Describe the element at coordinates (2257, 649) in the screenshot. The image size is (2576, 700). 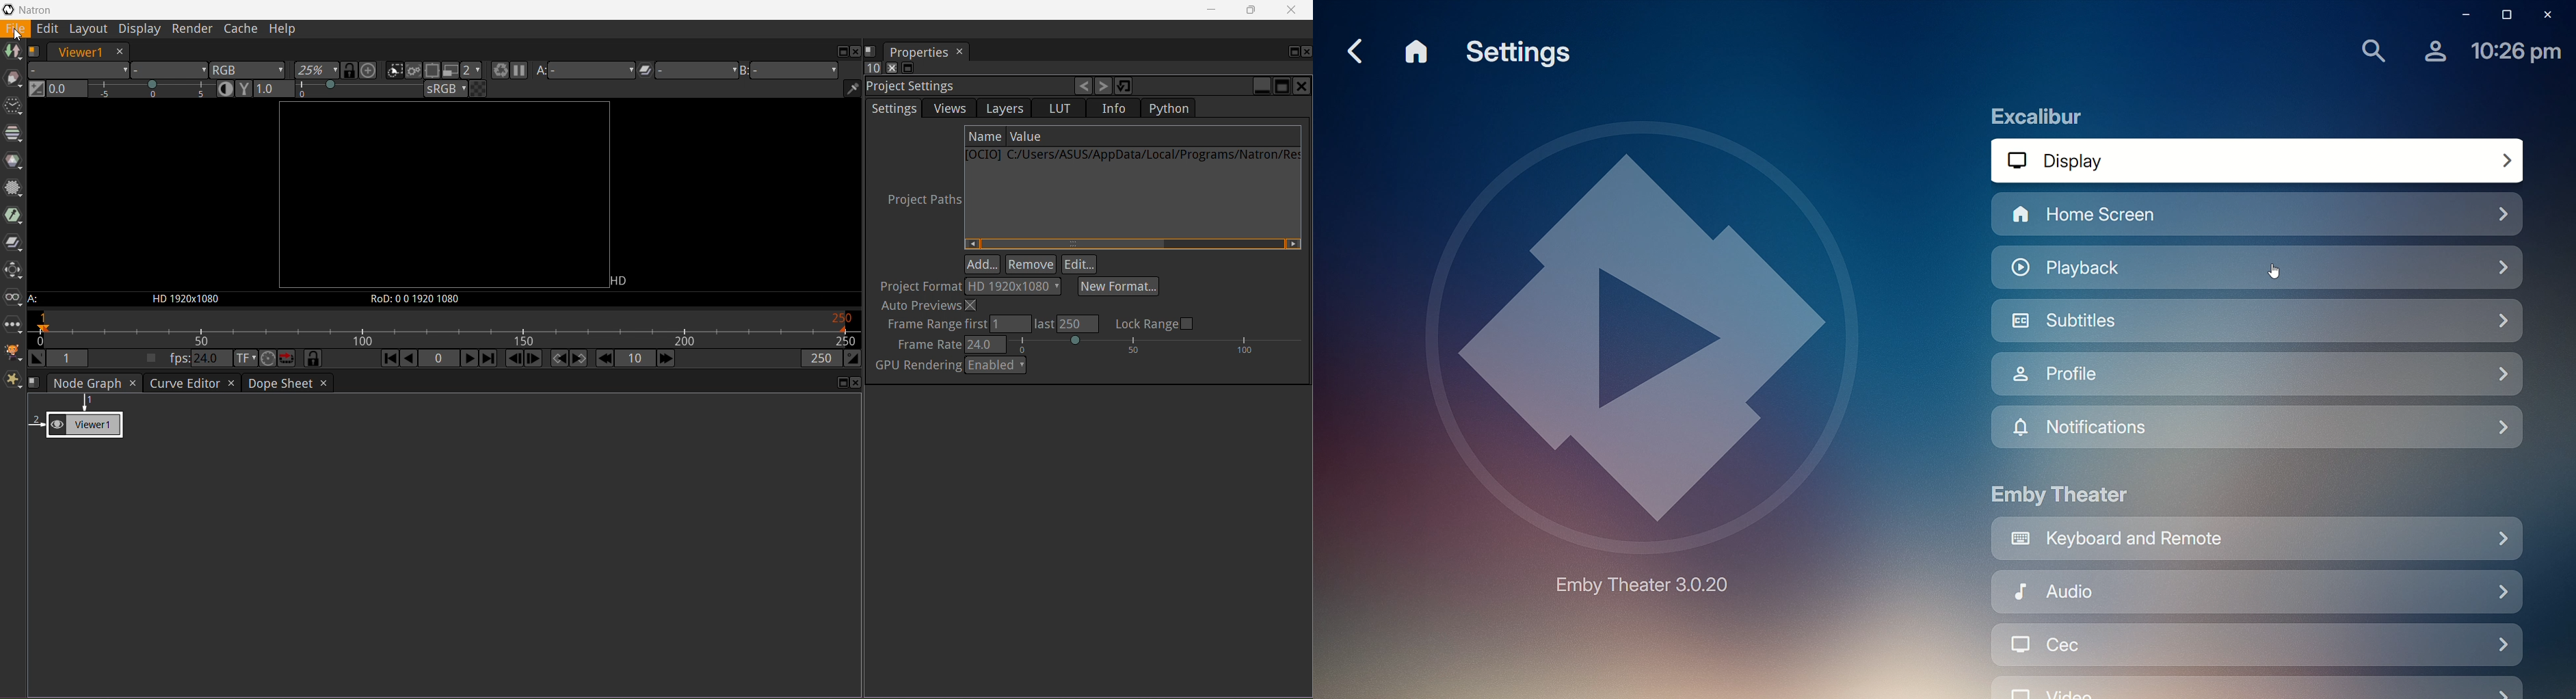
I see `CEC` at that location.